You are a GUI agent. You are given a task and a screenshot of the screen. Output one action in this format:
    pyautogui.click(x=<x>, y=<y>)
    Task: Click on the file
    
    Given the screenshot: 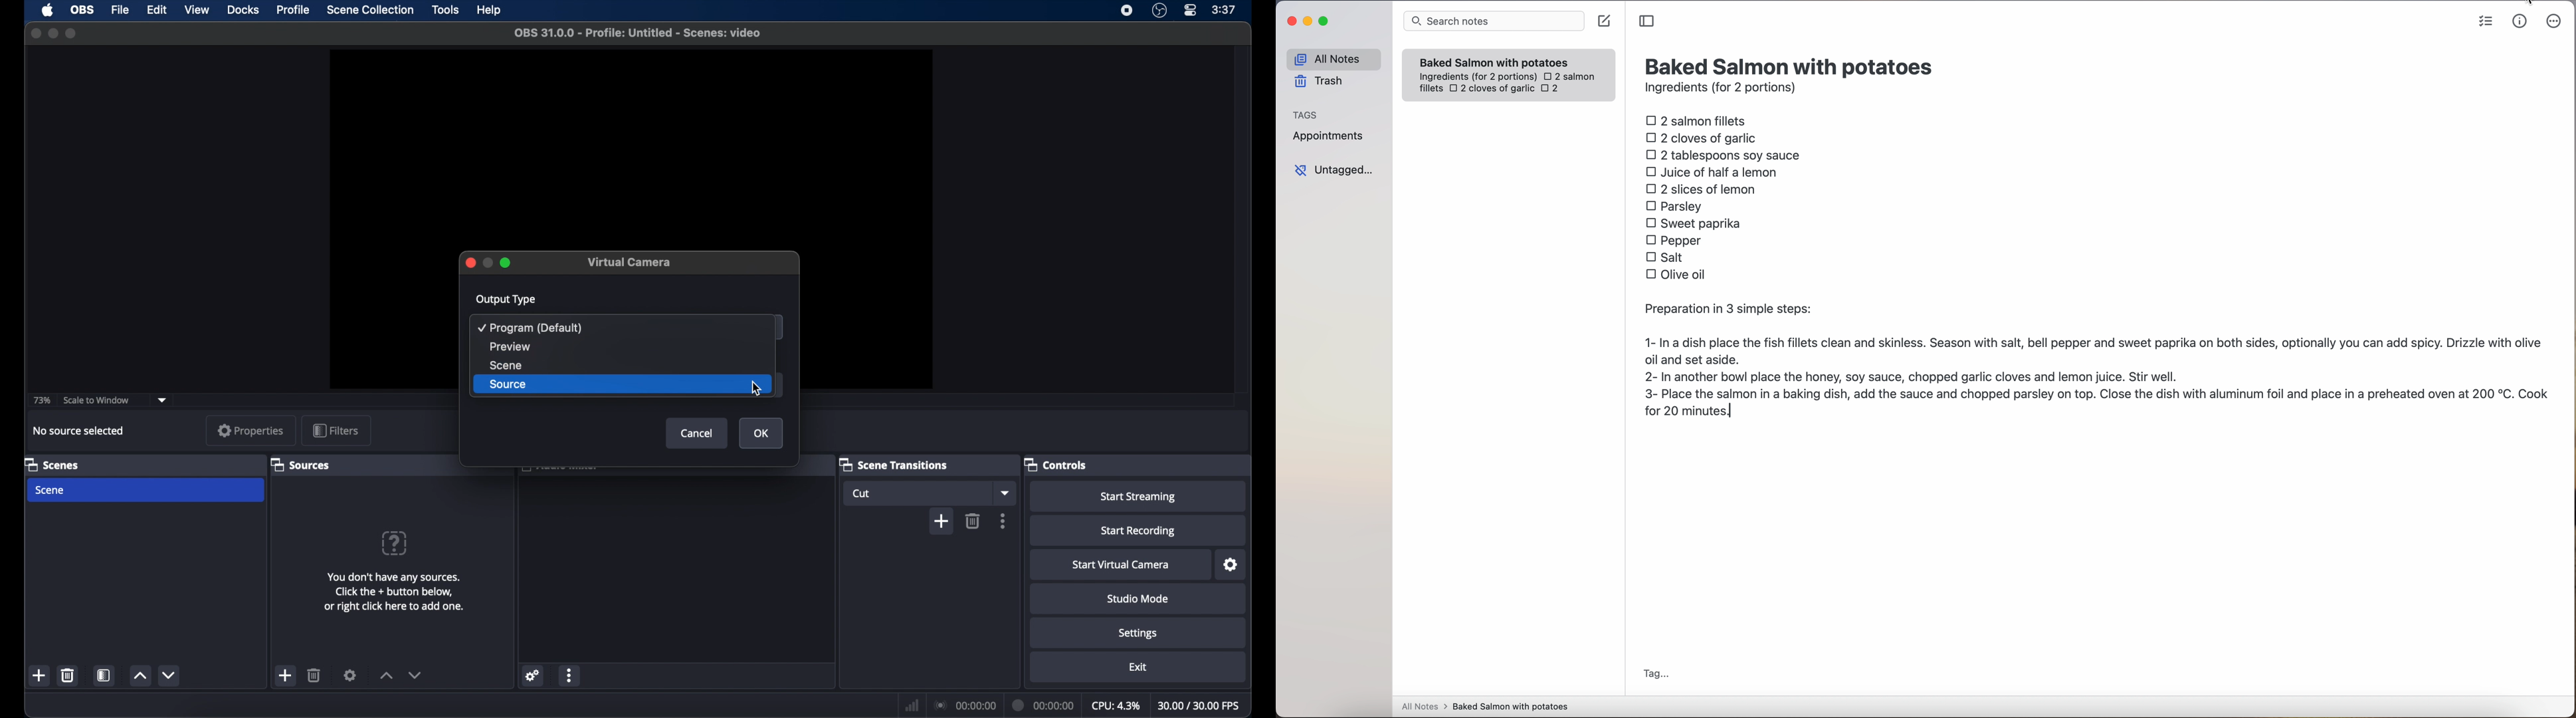 What is the action you would take?
    pyautogui.click(x=119, y=9)
    